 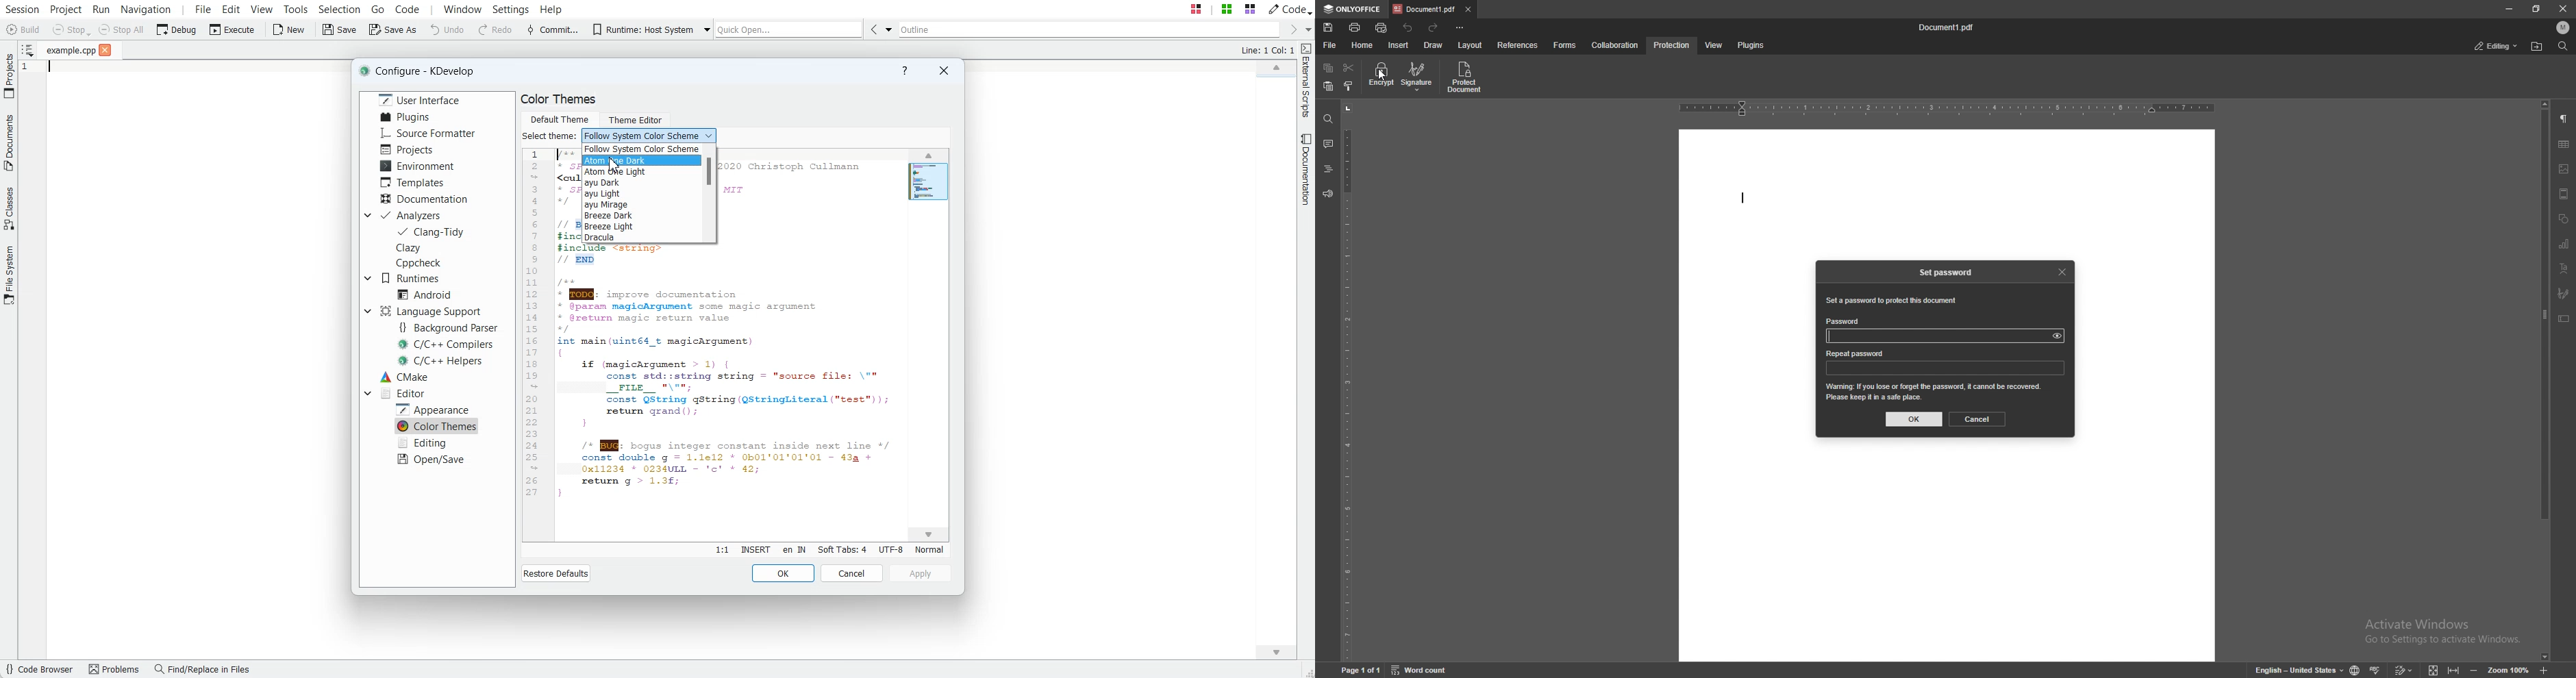 I want to click on draw, so click(x=1433, y=45).